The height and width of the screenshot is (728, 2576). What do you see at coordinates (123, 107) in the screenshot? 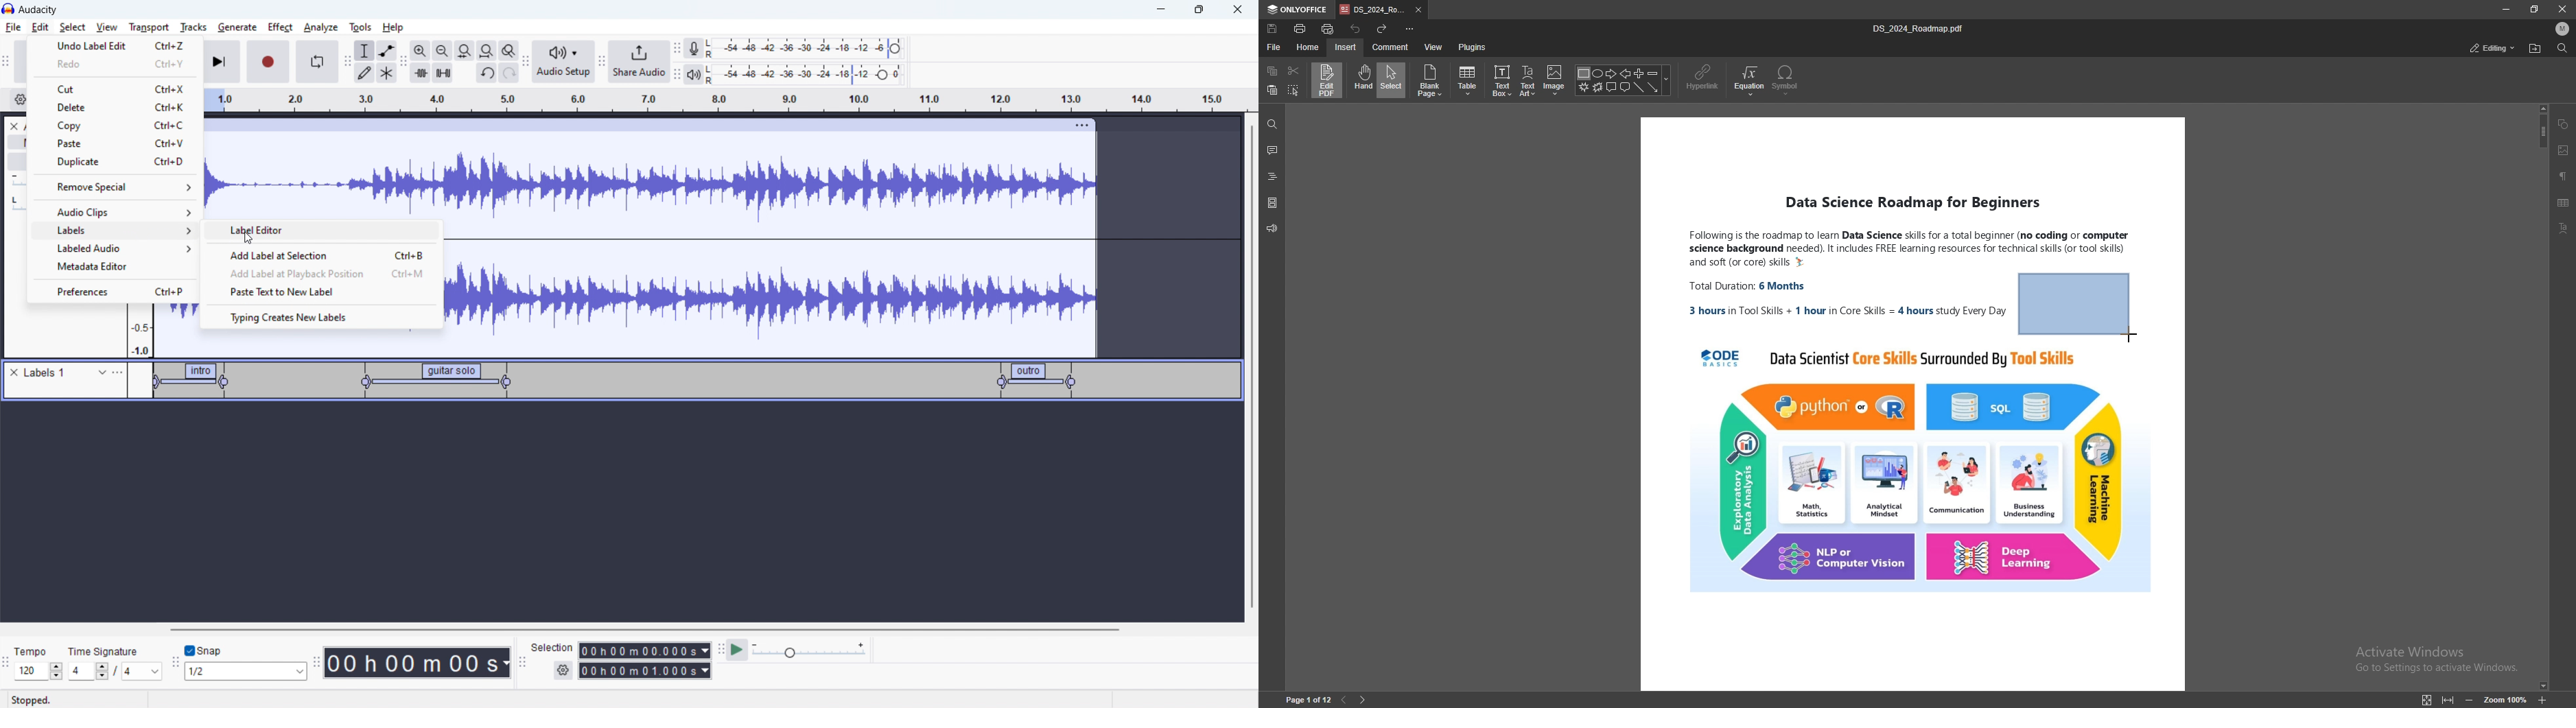
I see `Delete Ctrl+K` at bounding box center [123, 107].